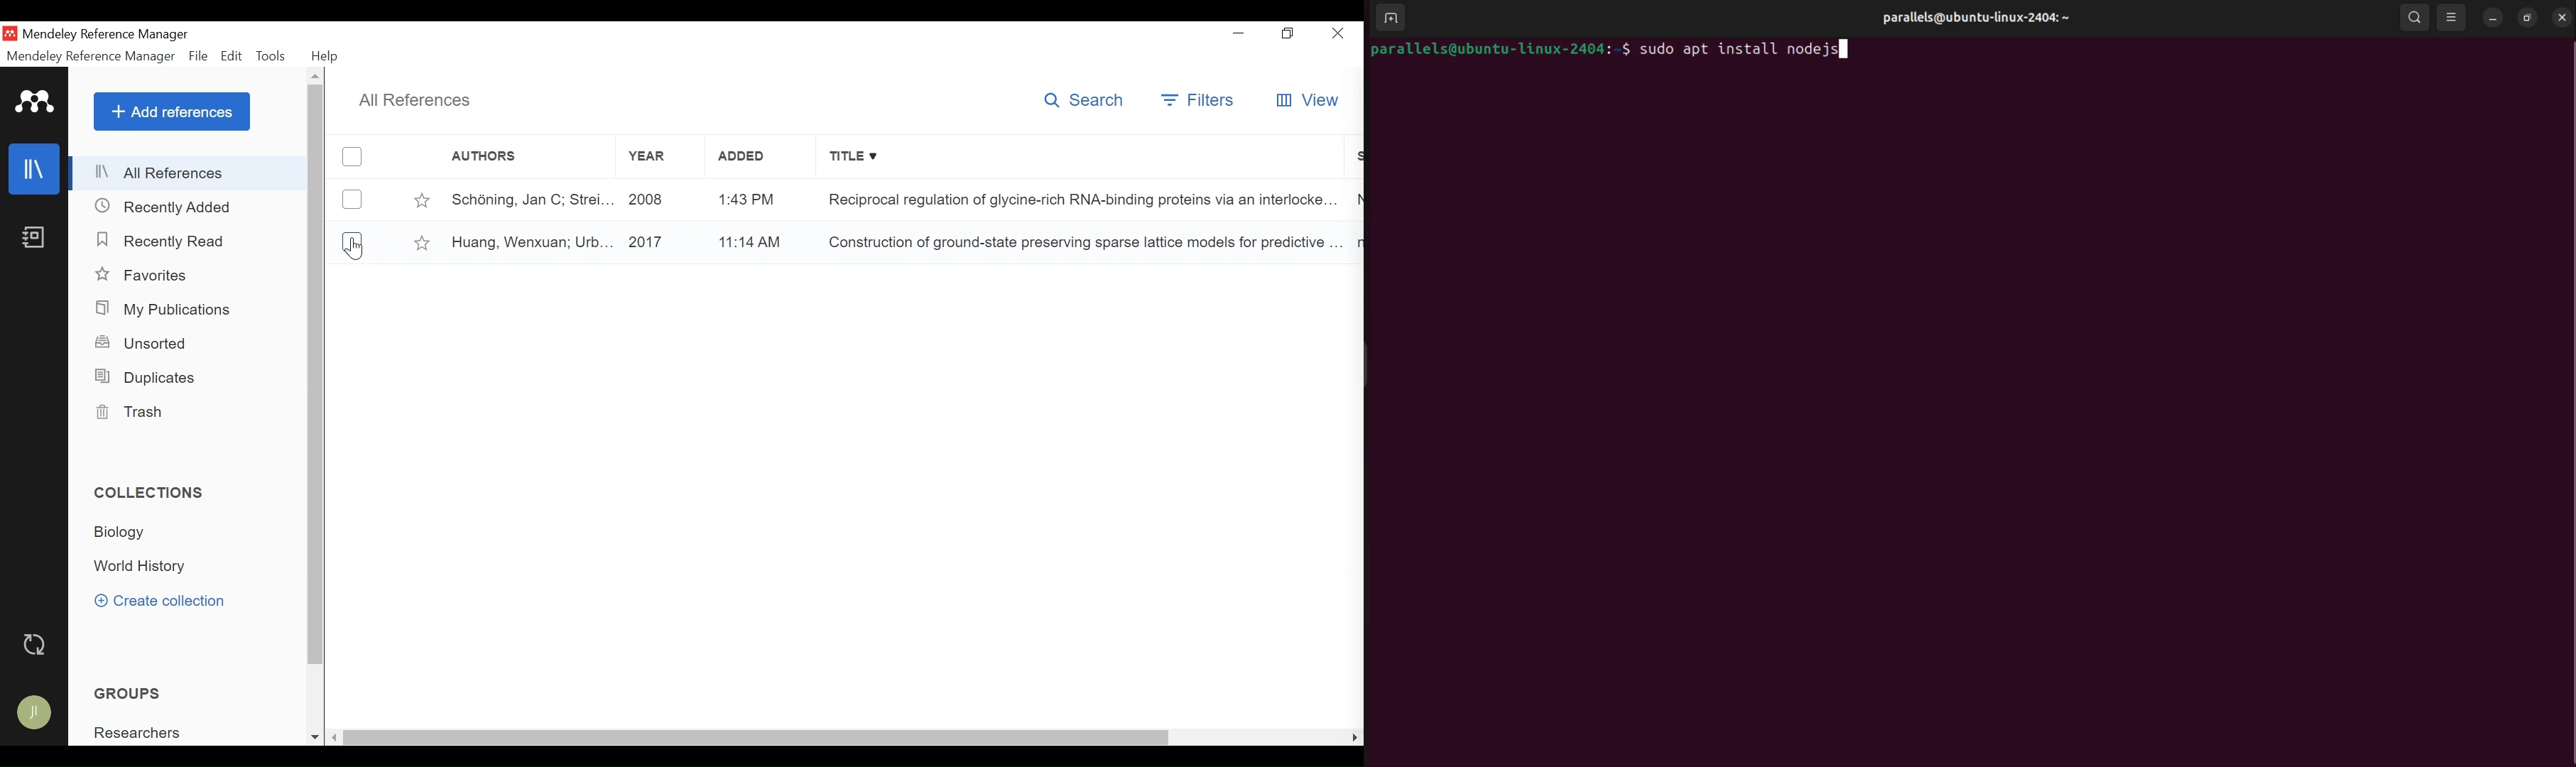 This screenshot has width=2576, height=784. What do you see at coordinates (1200, 100) in the screenshot?
I see `Filter` at bounding box center [1200, 100].